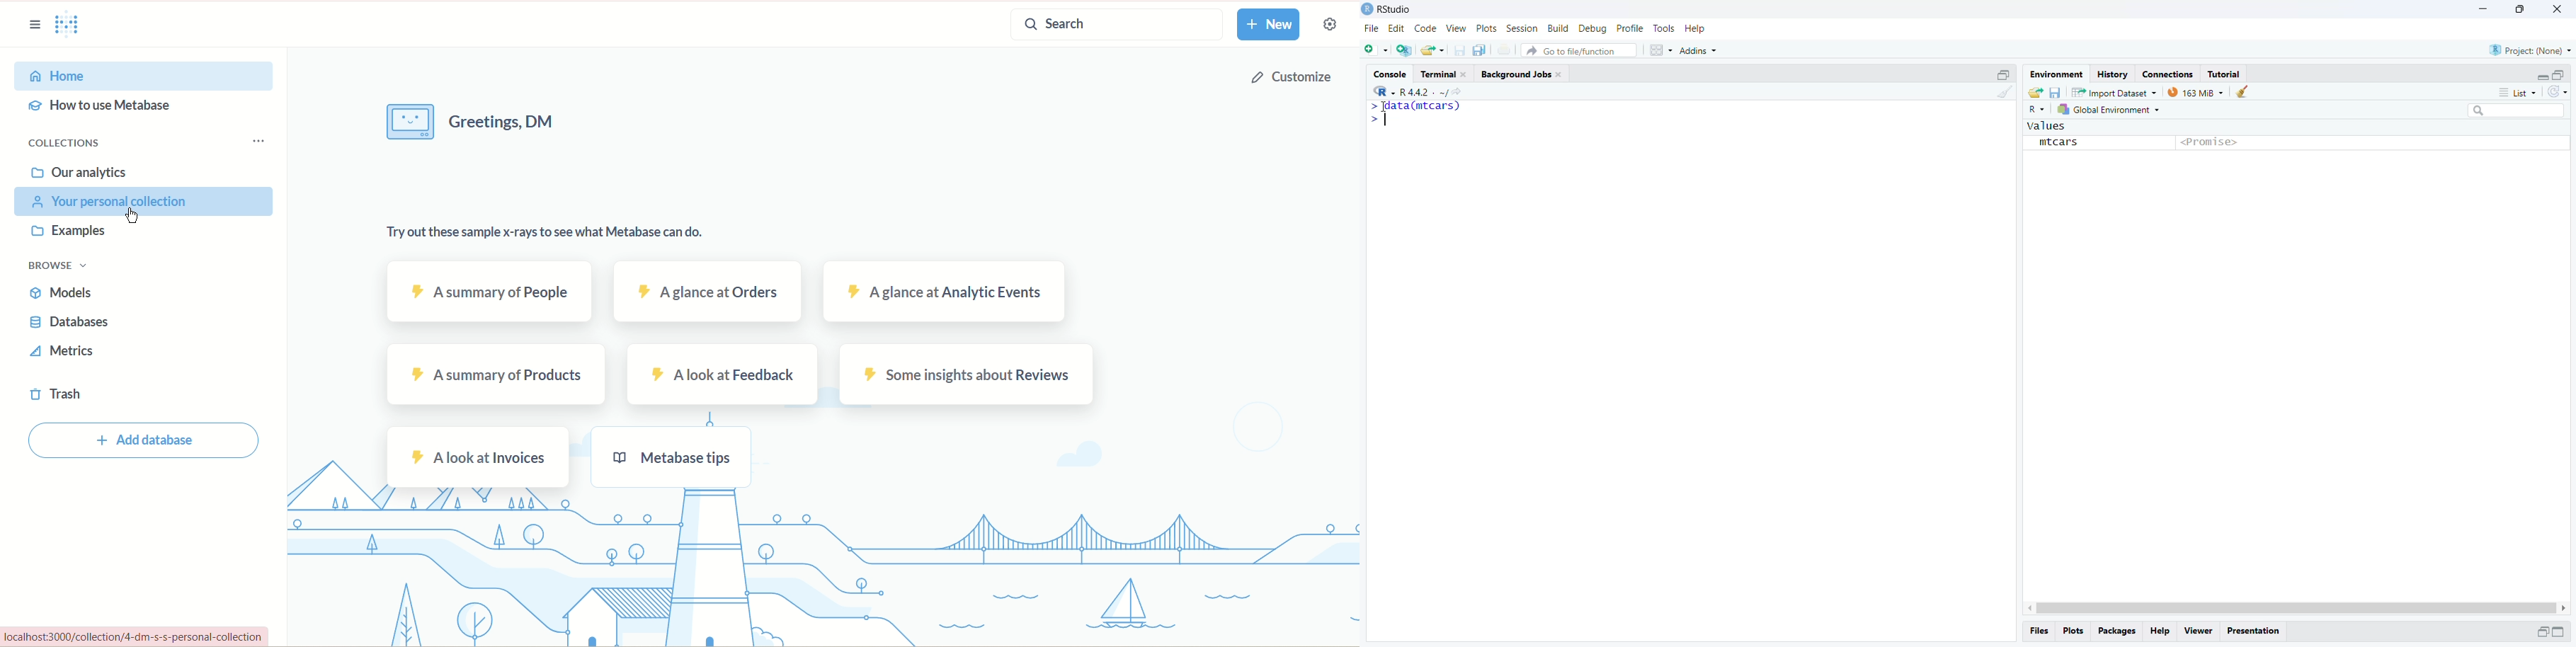  What do you see at coordinates (2557, 75) in the screenshot?
I see `open in separate window` at bounding box center [2557, 75].